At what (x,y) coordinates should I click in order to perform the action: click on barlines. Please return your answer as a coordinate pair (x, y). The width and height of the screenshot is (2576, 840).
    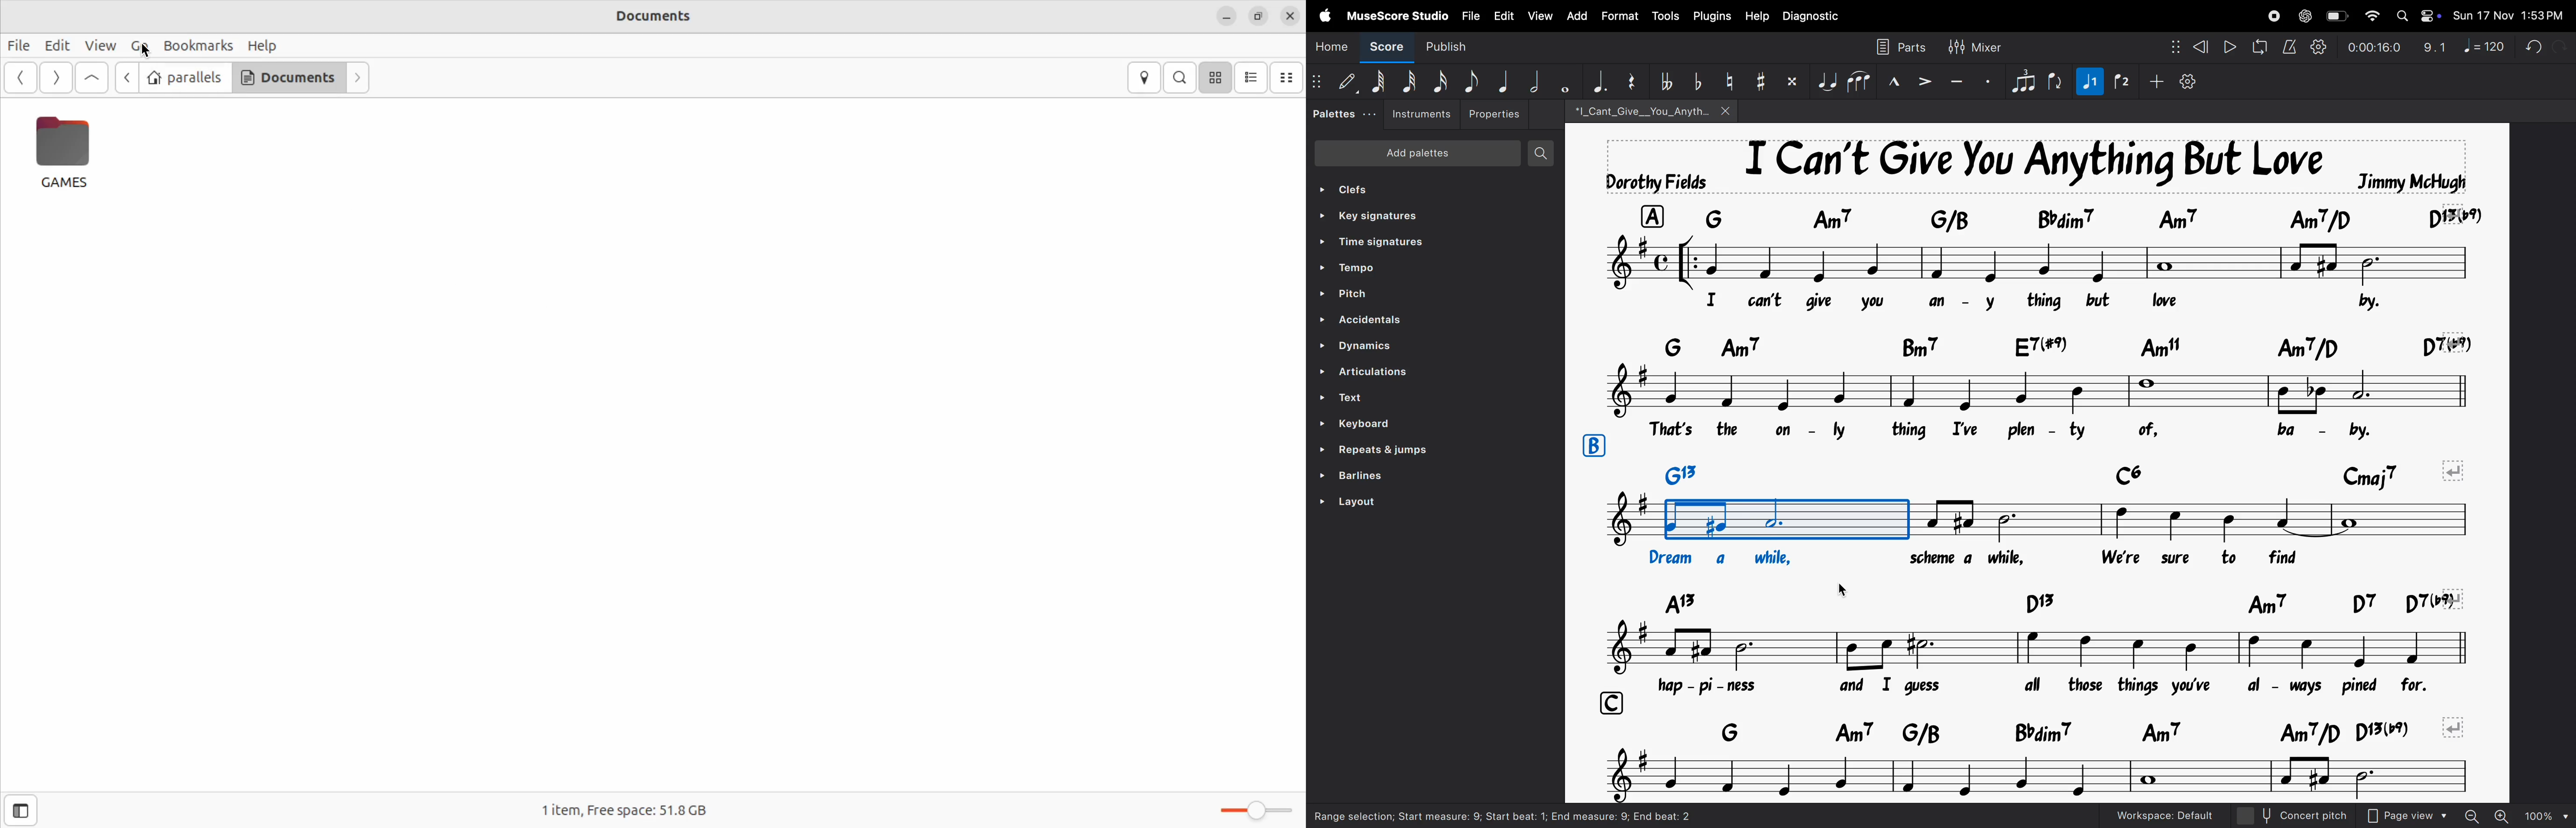
    Looking at the image, I should click on (1353, 476).